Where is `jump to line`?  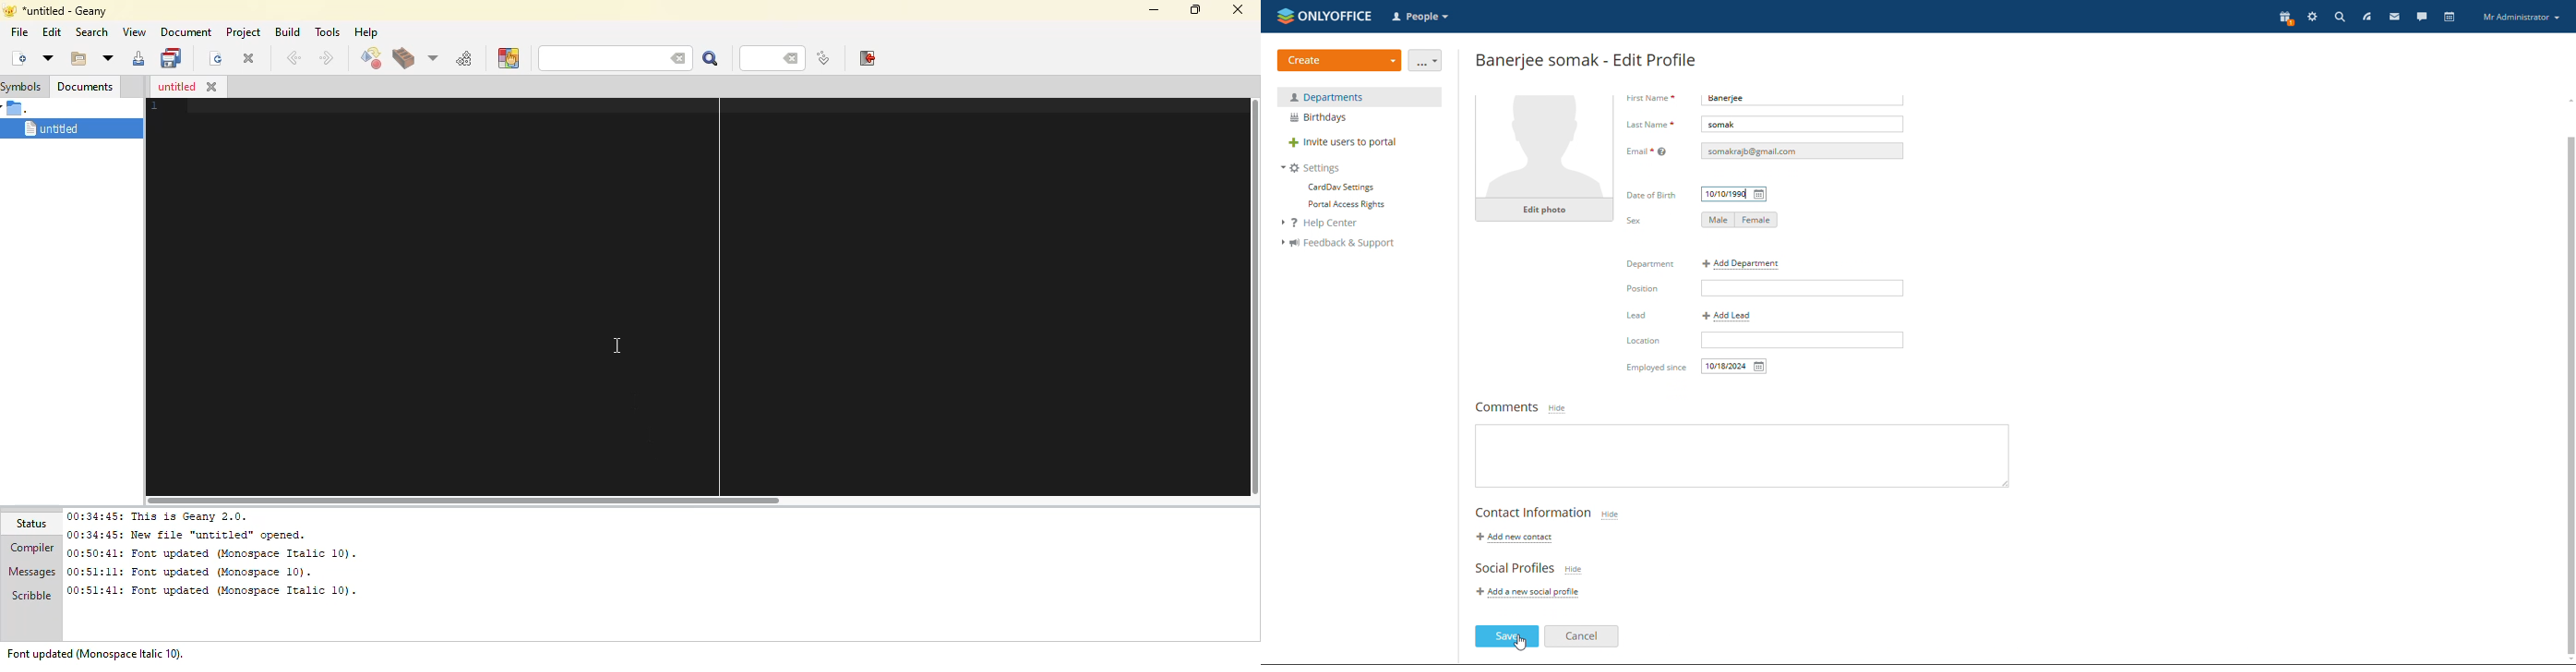
jump to line is located at coordinates (821, 59).